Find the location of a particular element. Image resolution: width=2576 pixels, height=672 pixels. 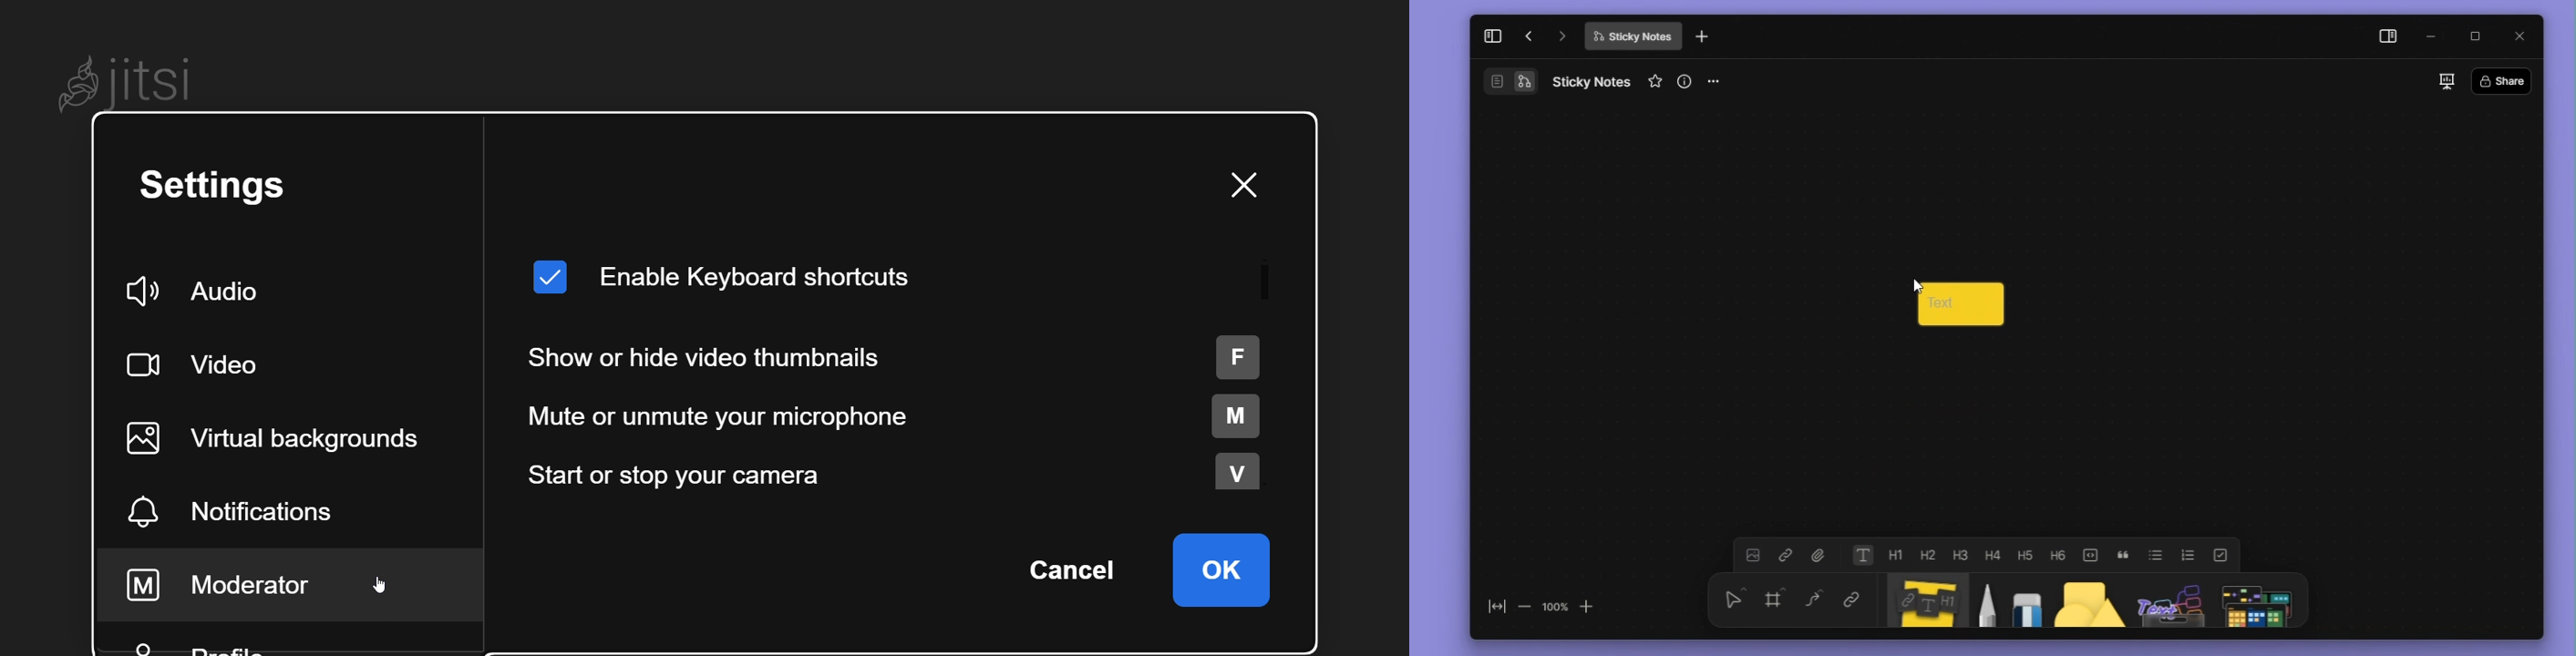

audio is located at coordinates (192, 291).